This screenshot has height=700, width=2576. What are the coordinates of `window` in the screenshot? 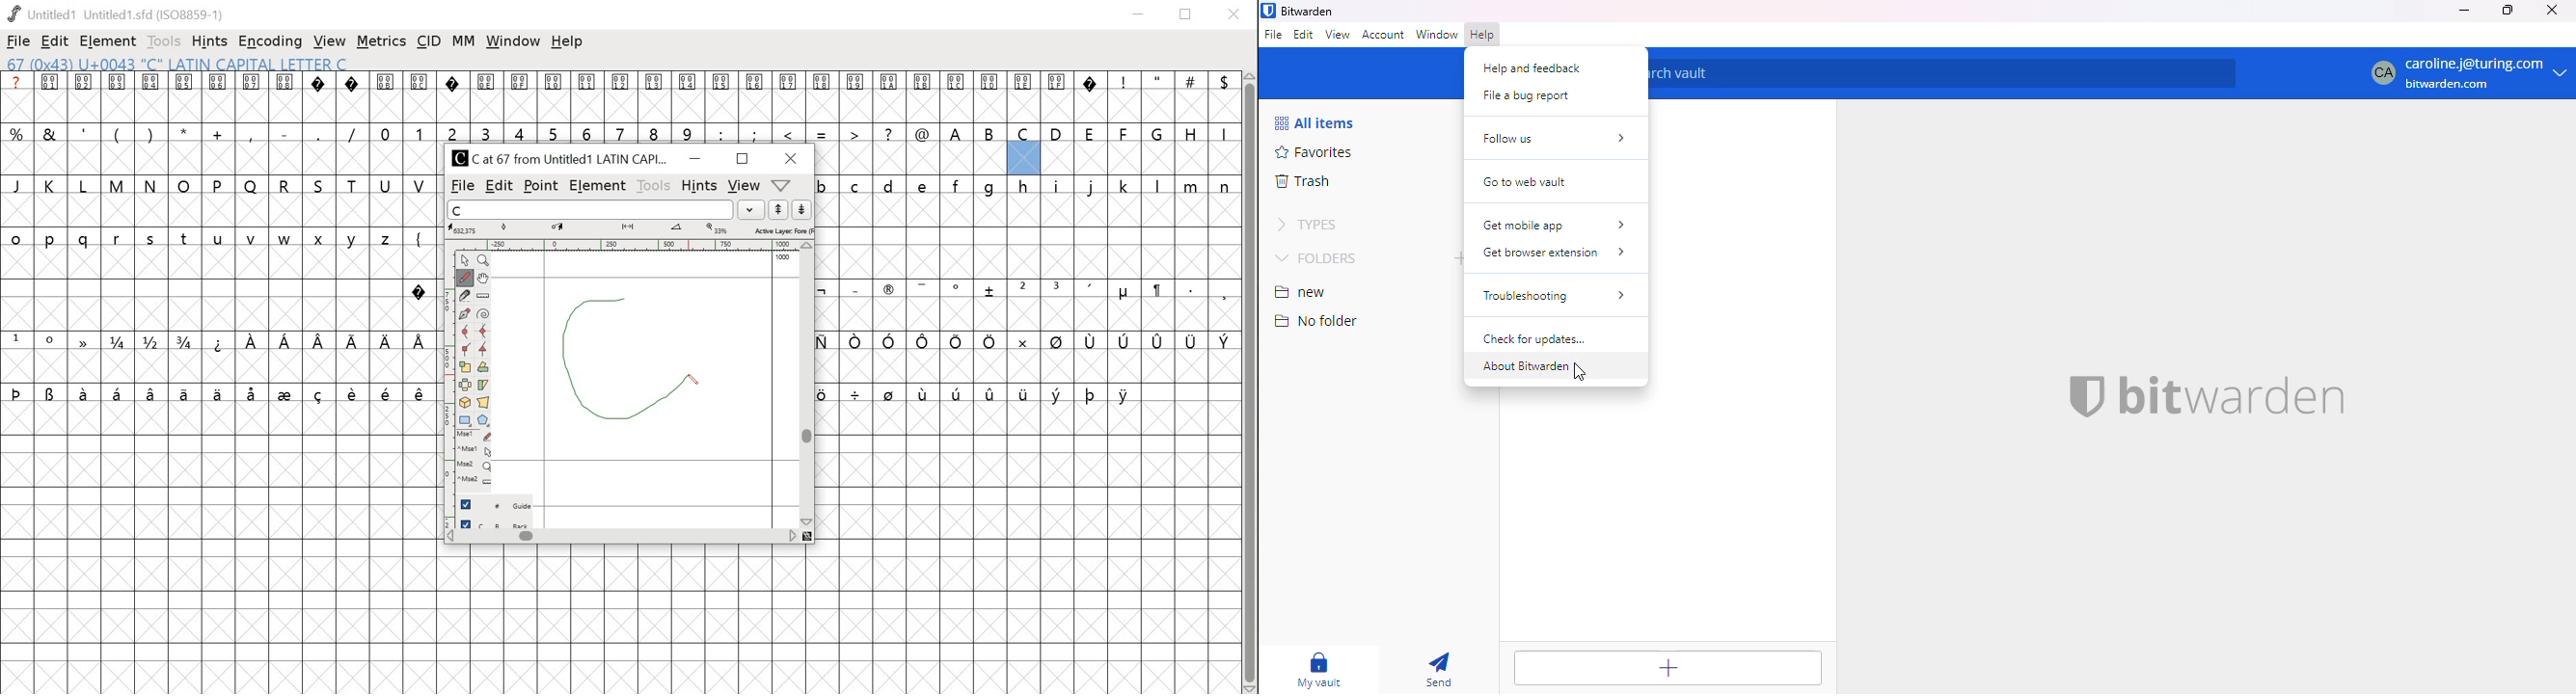 It's located at (514, 44).